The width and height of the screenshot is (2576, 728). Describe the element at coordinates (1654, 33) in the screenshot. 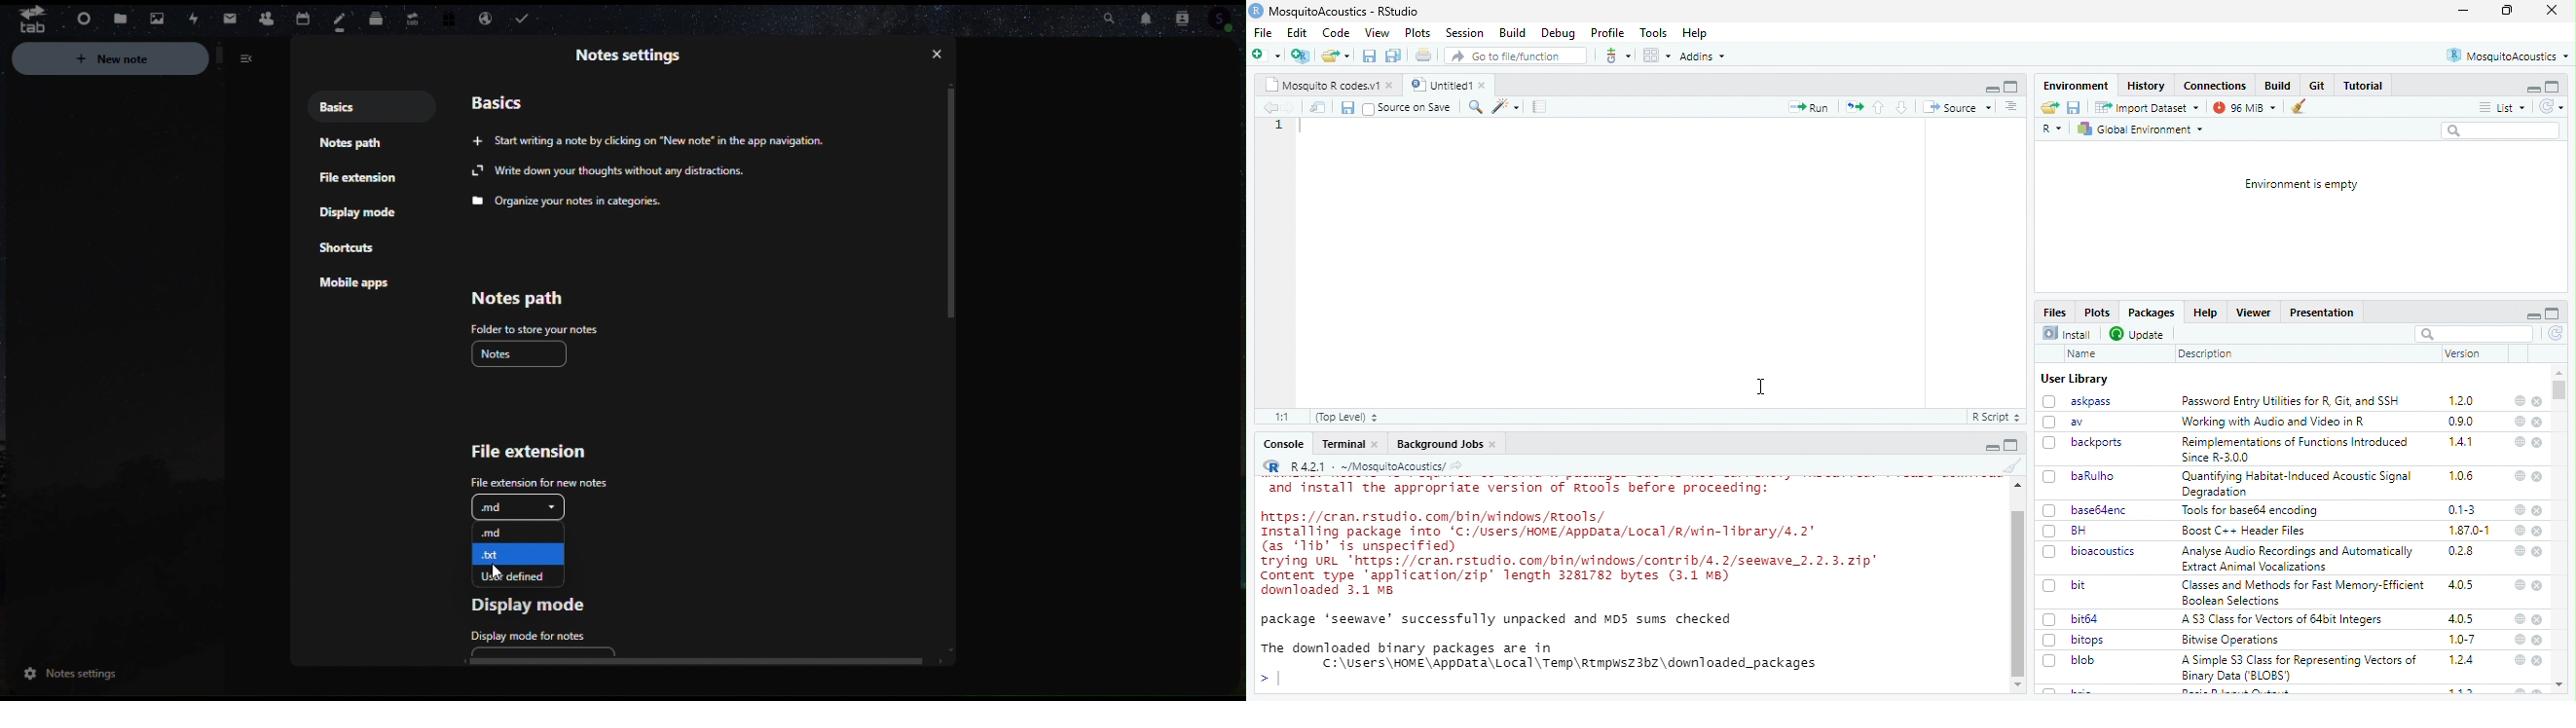

I see `Tools` at that location.